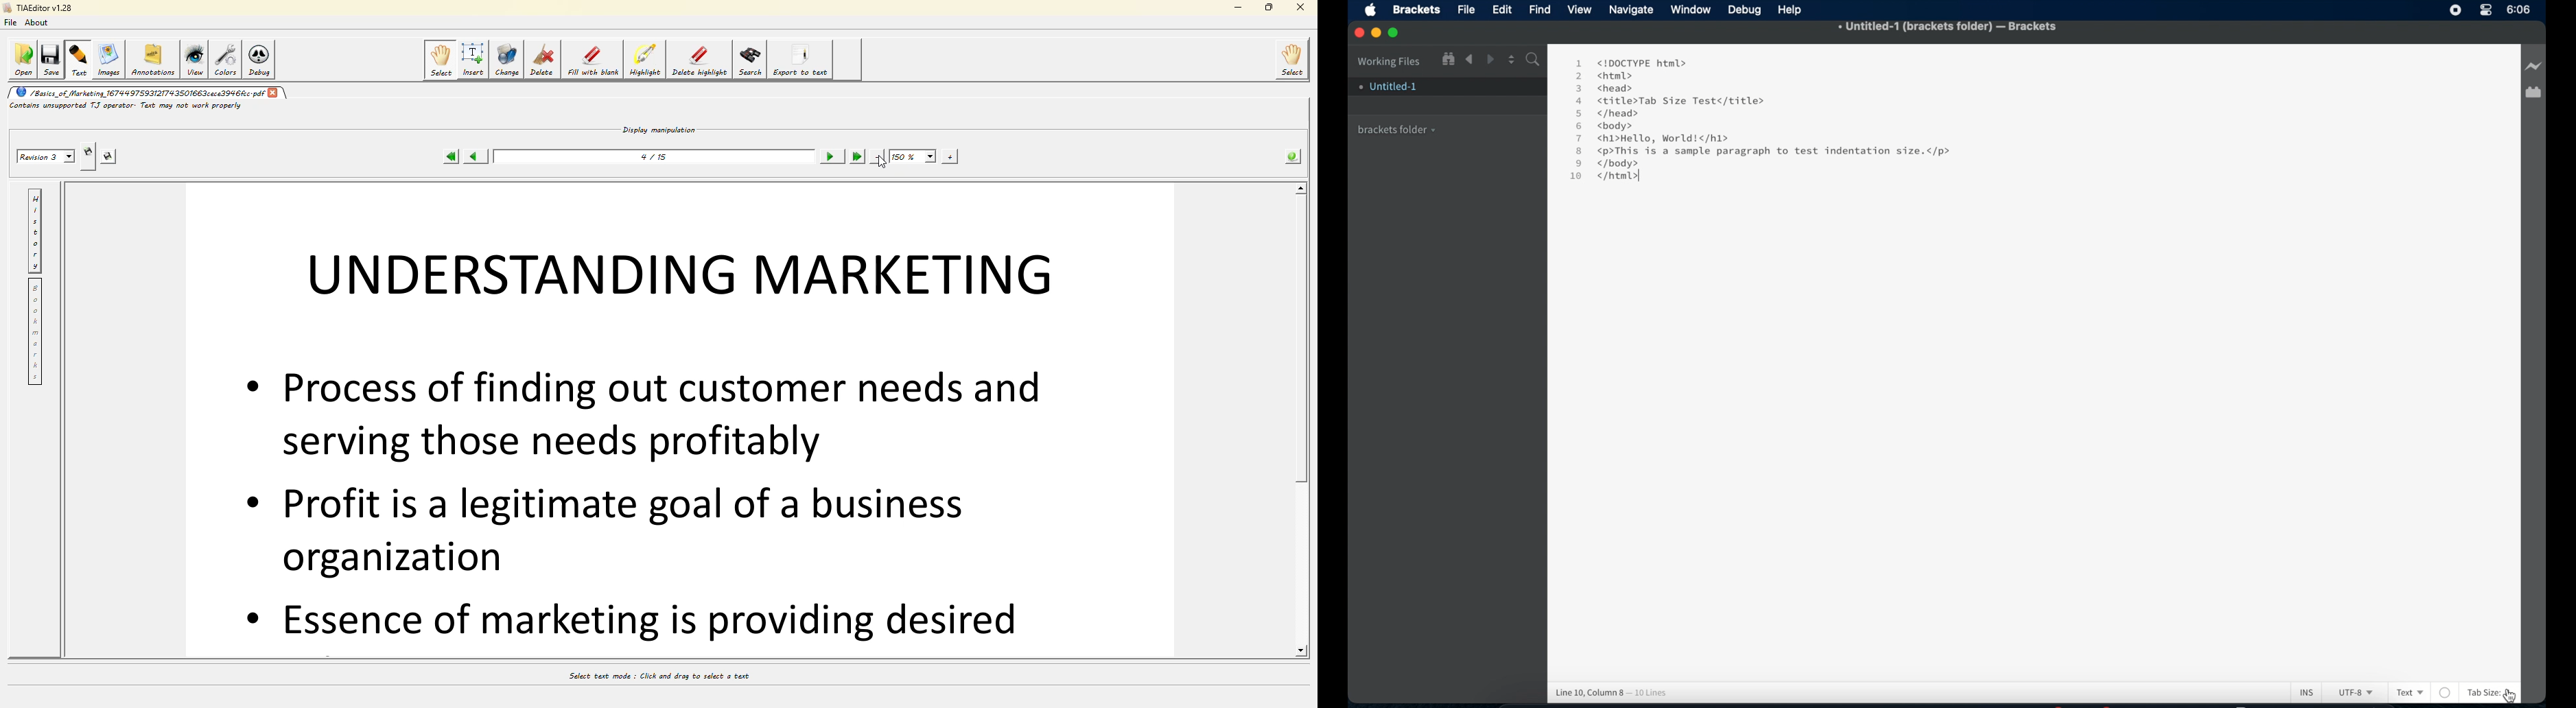  I want to click on View, so click(1582, 10).